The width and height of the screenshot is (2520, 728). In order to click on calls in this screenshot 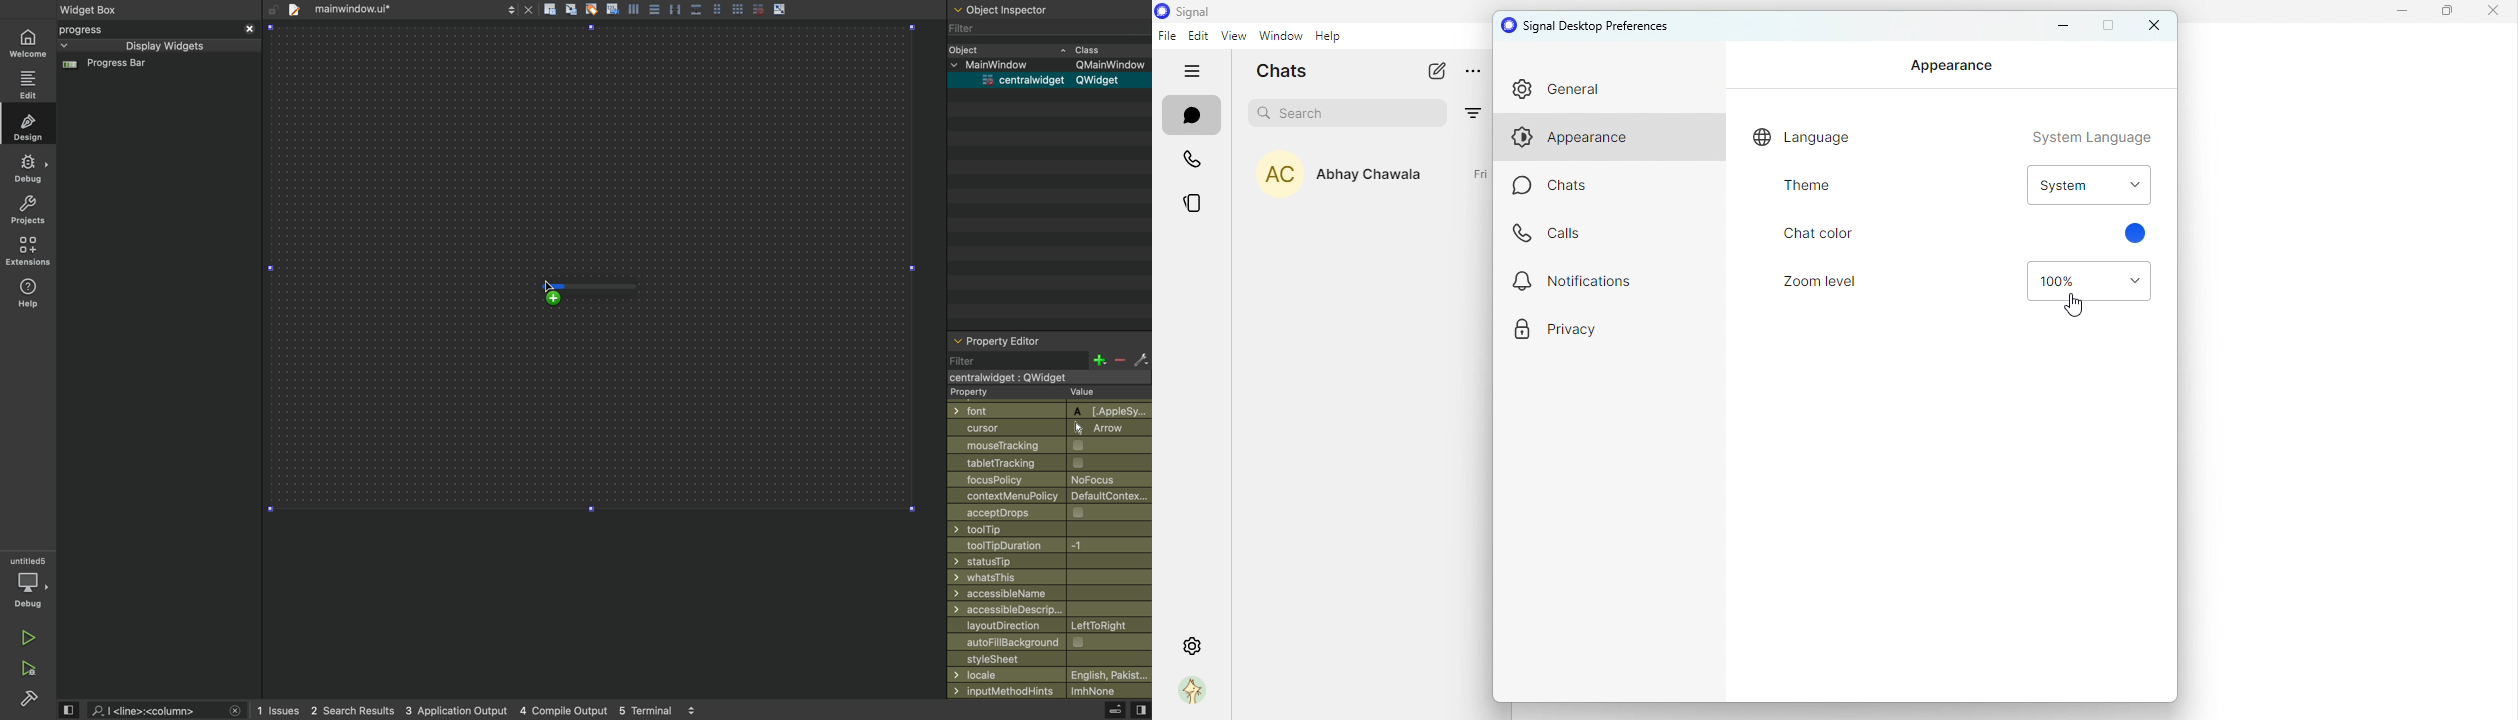, I will do `click(1194, 160)`.